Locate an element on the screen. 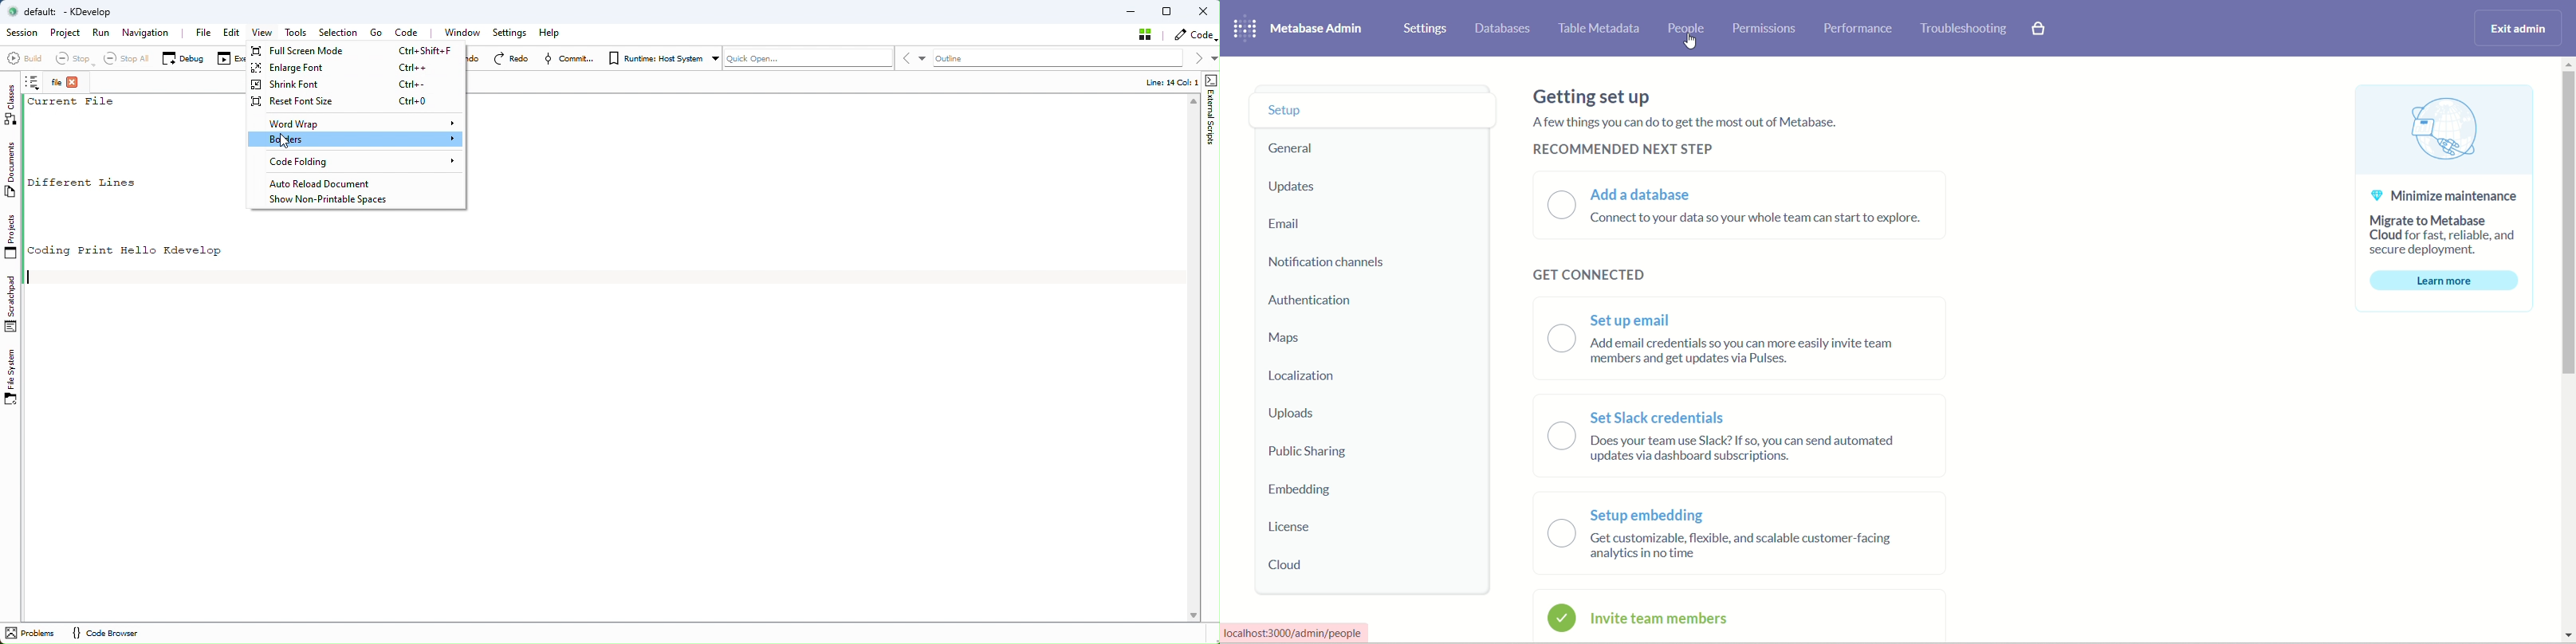 The image size is (2576, 644). Cursor is located at coordinates (1686, 39).